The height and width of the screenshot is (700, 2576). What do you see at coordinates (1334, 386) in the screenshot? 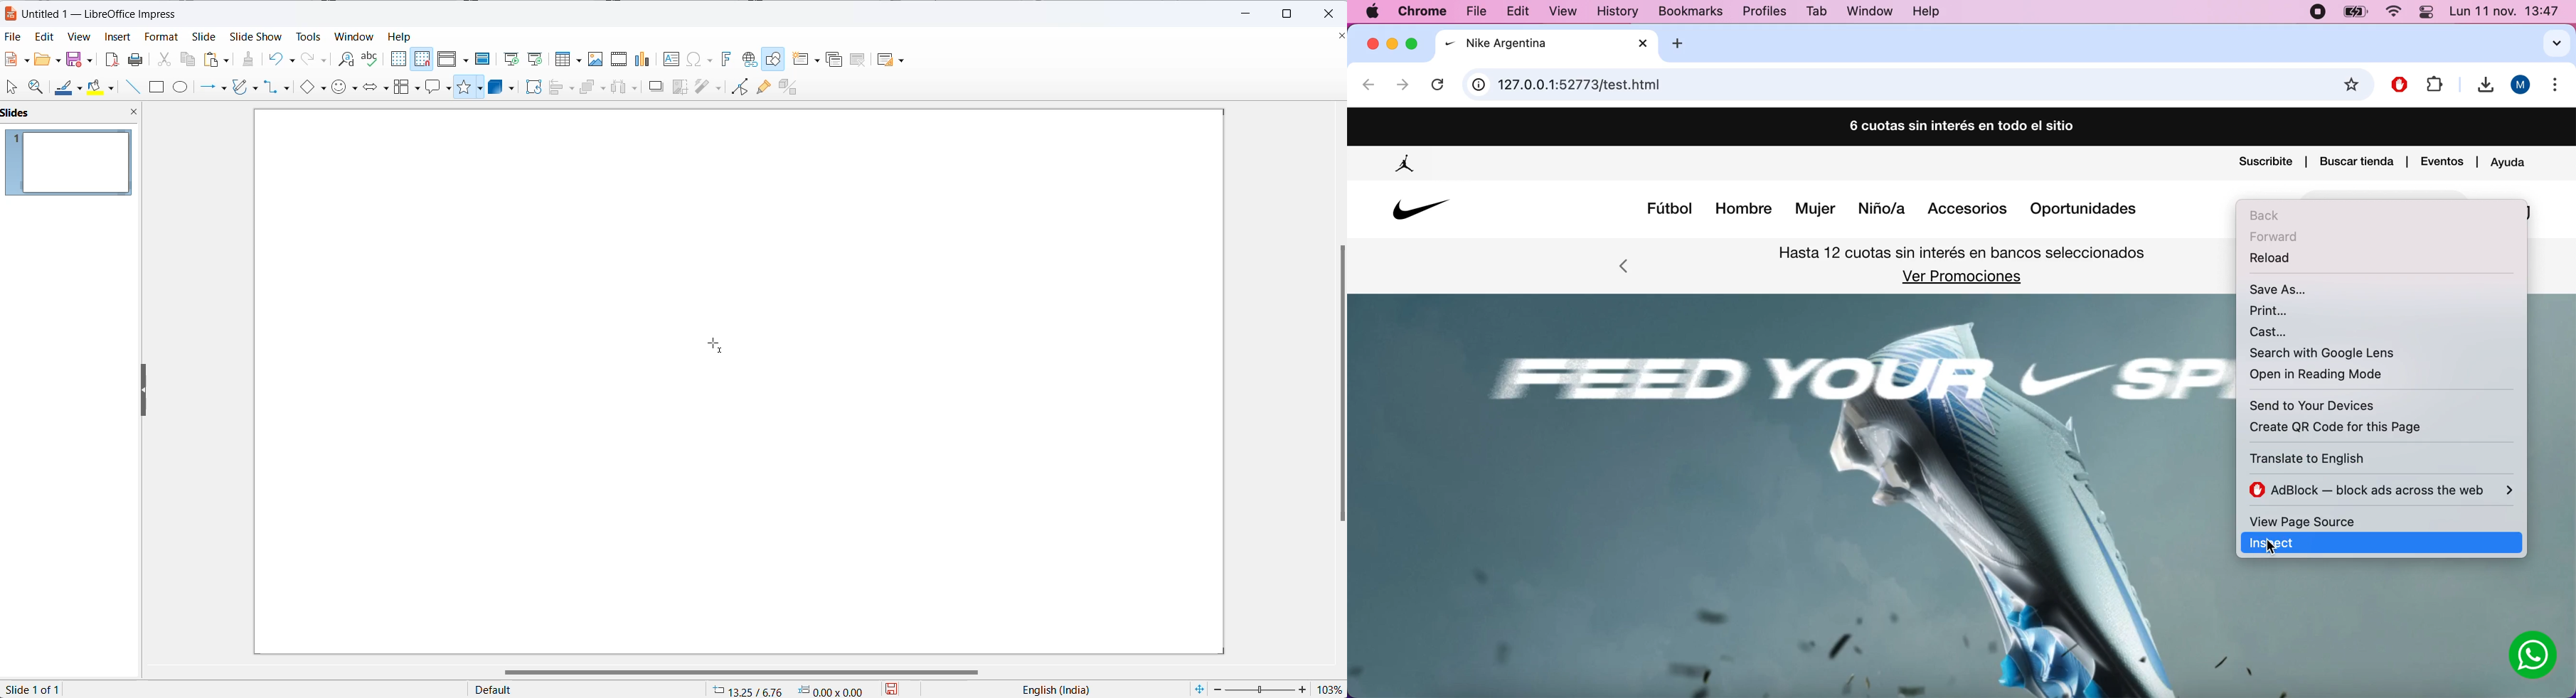
I see `scrollbar` at bounding box center [1334, 386].